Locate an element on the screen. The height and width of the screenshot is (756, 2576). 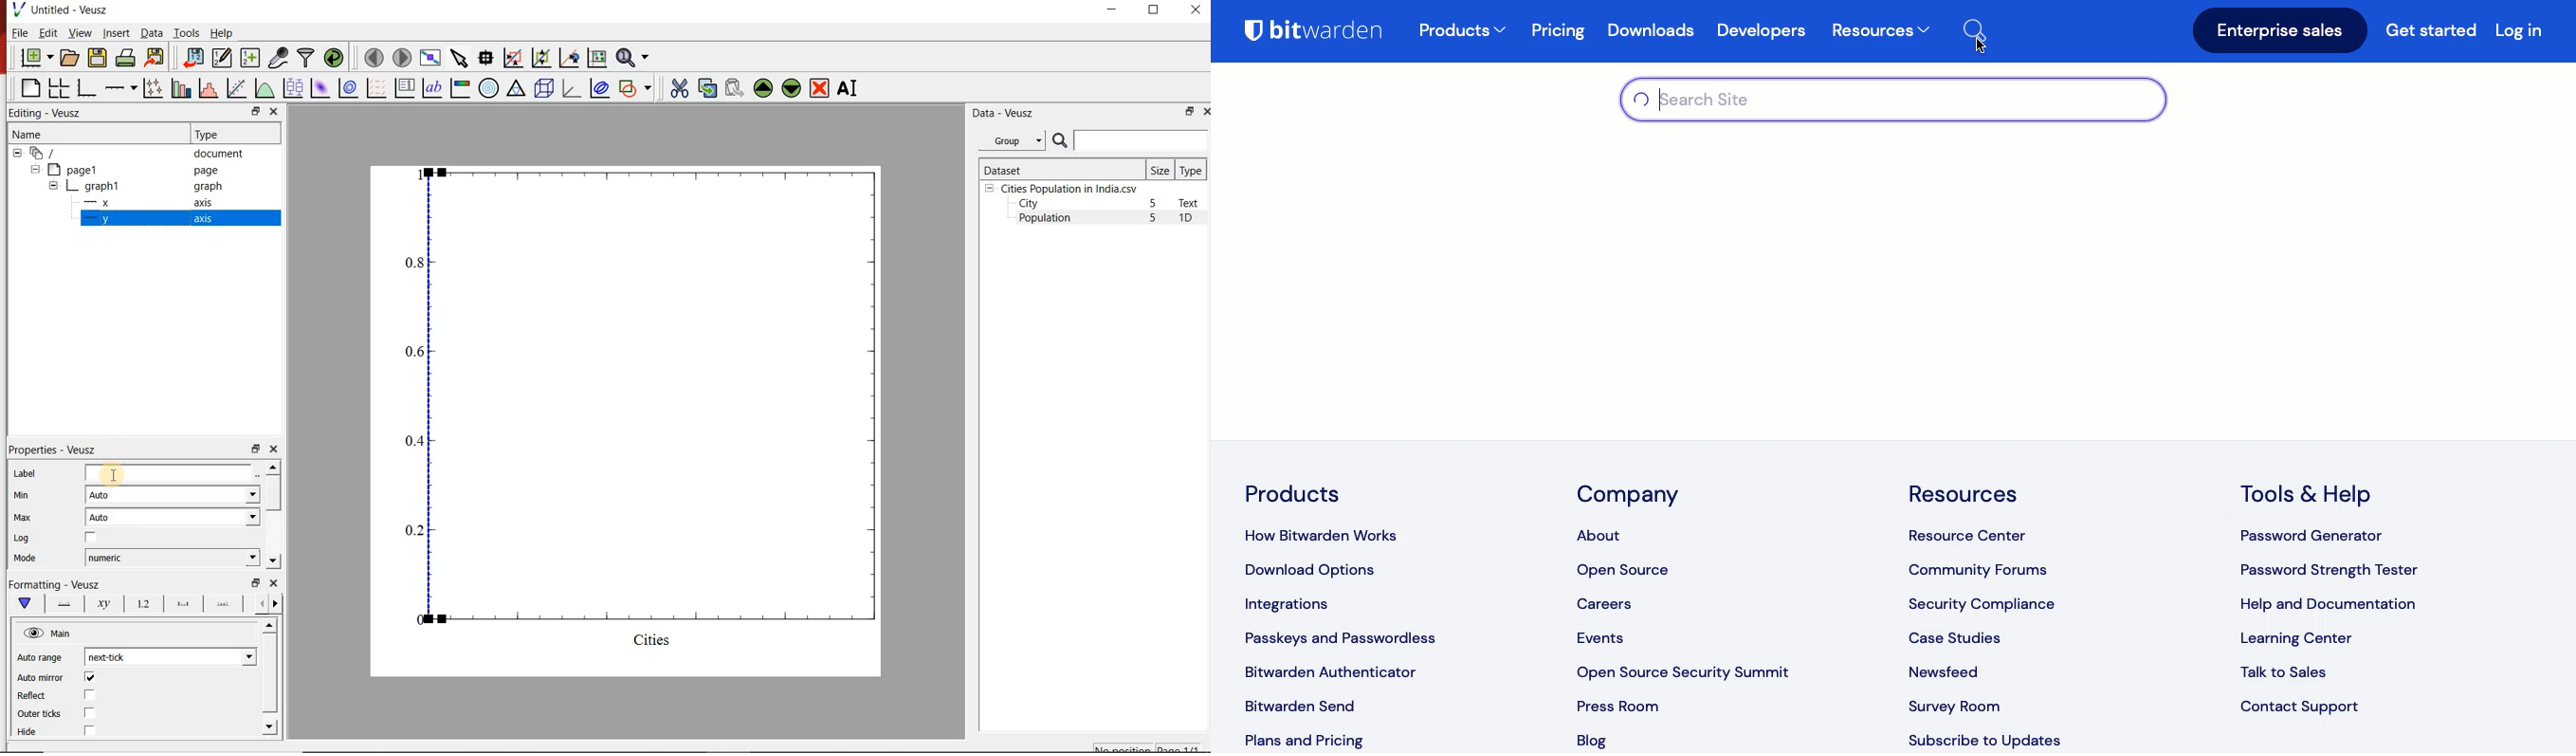
restore is located at coordinates (1190, 111).